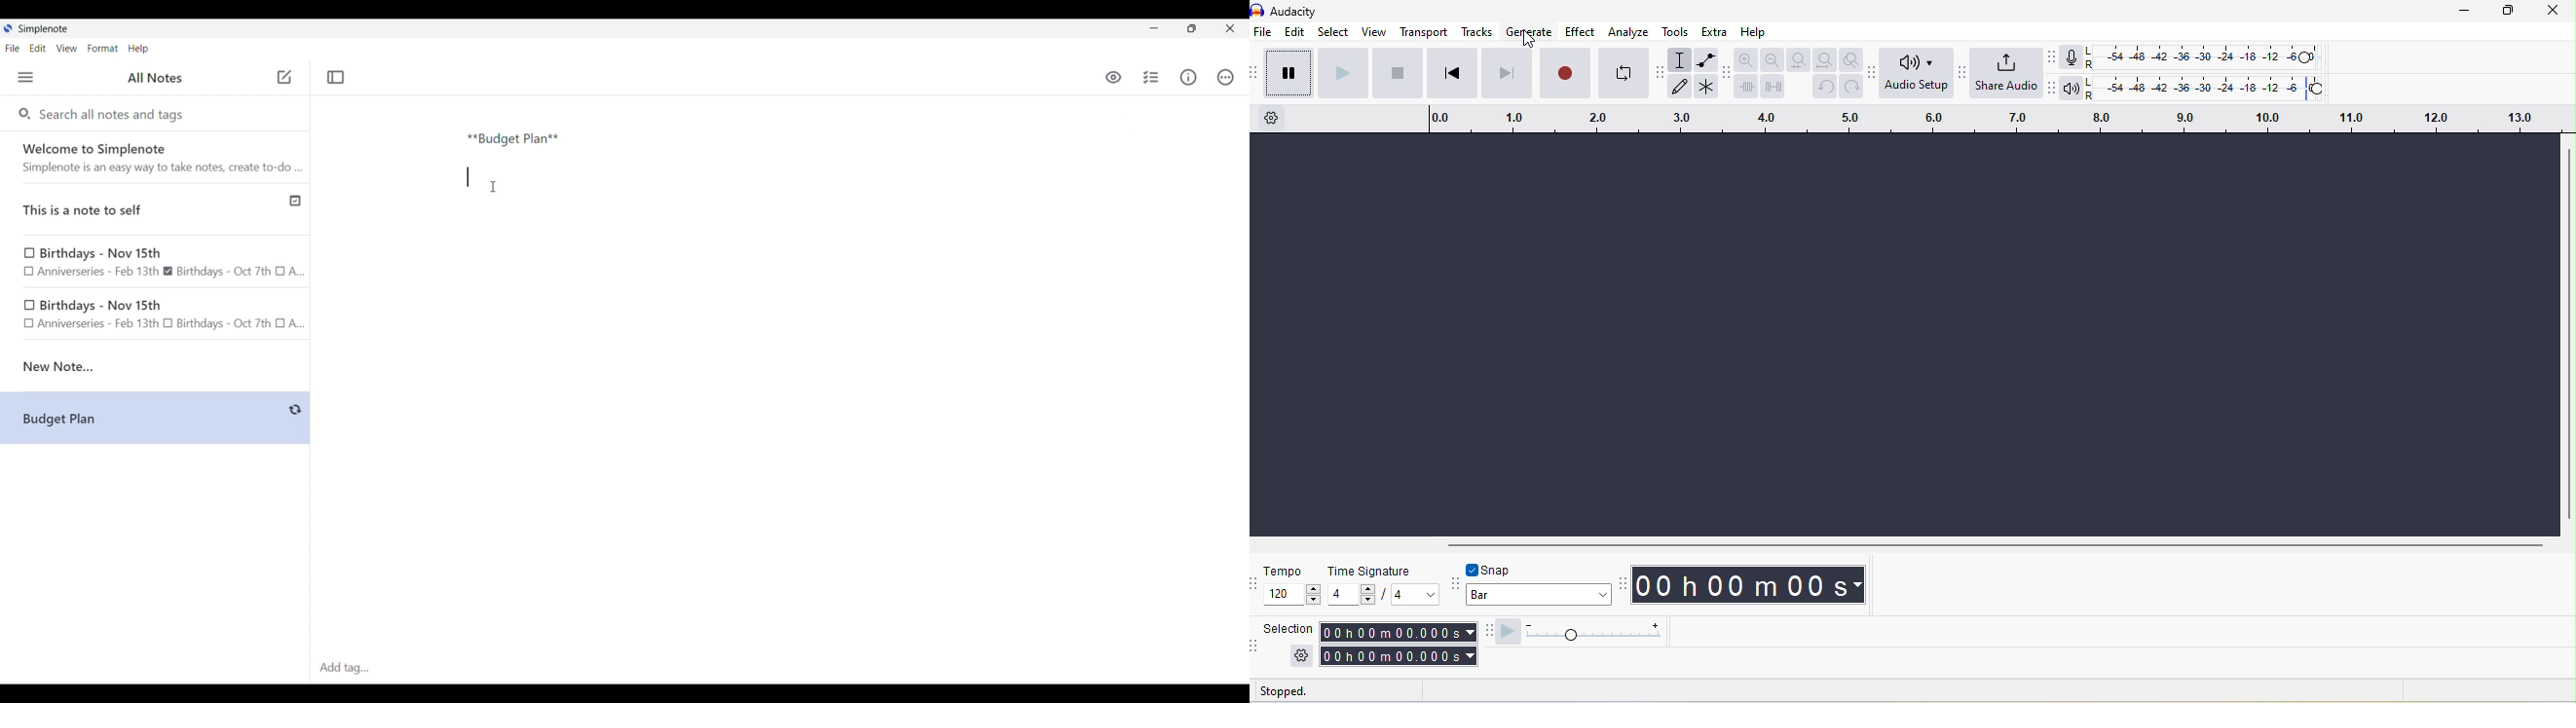 Image resolution: width=2576 pixels, height=728 pixels. I want to click on bar, so click(1540, 597).